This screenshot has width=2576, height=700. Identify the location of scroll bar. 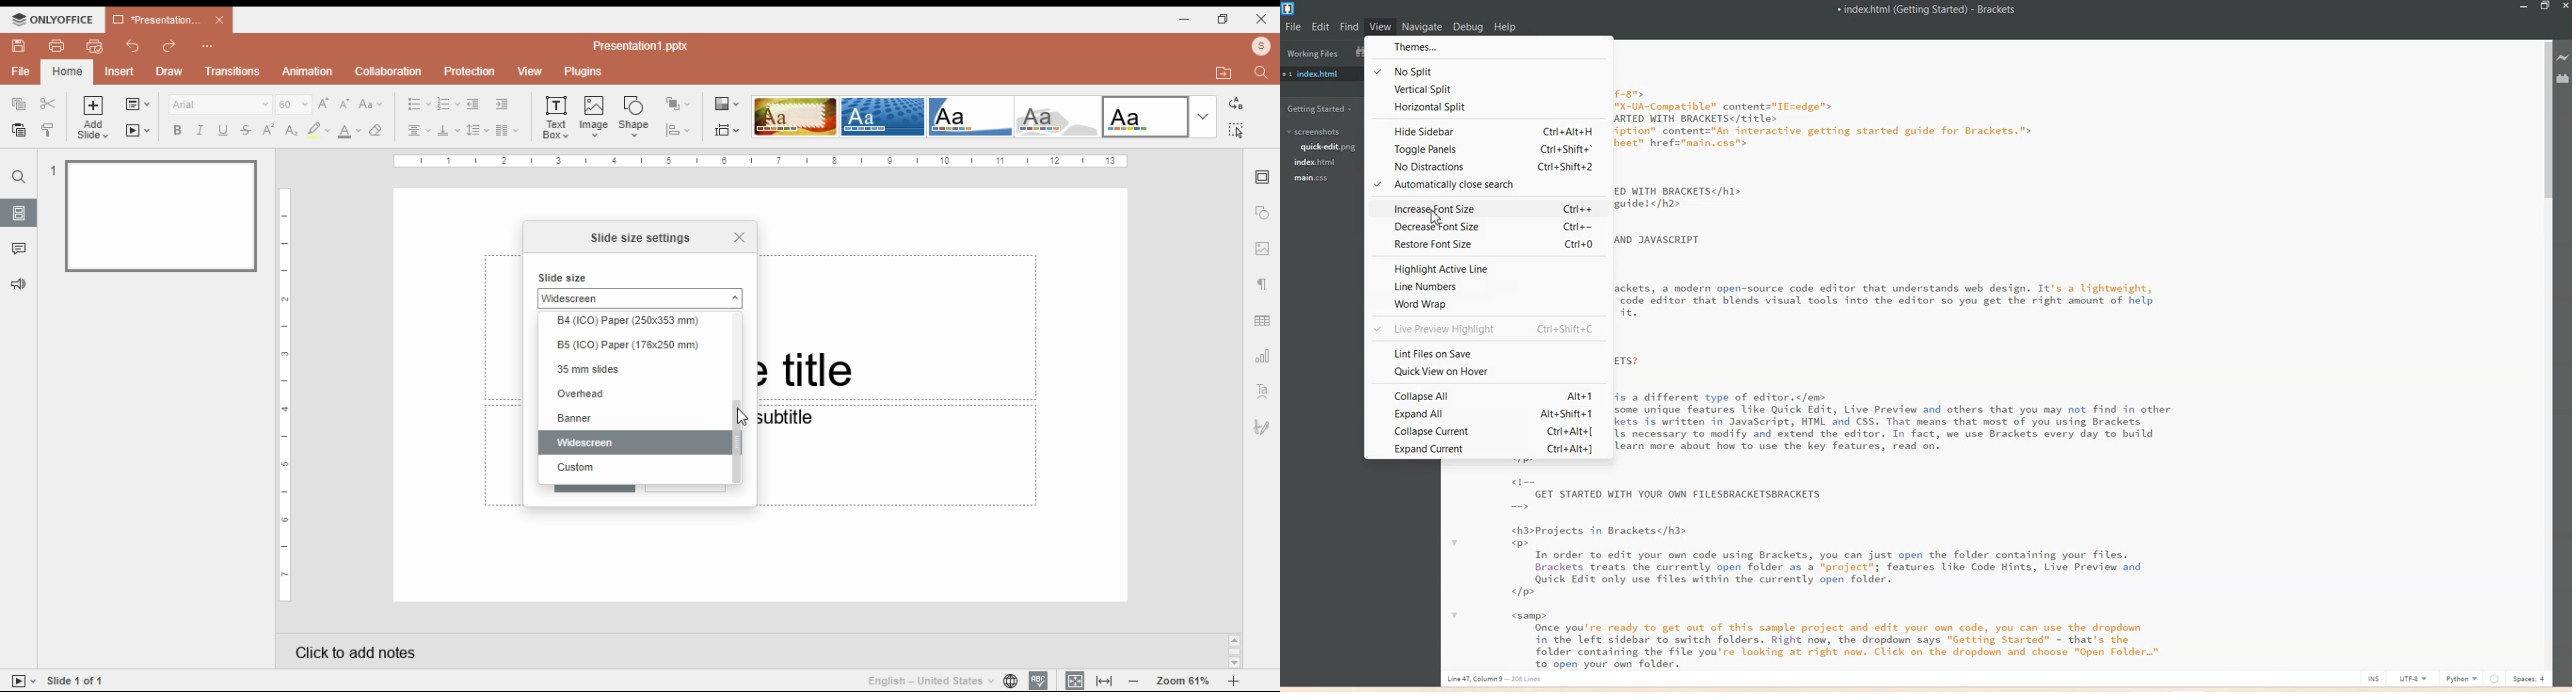
(735, 400).